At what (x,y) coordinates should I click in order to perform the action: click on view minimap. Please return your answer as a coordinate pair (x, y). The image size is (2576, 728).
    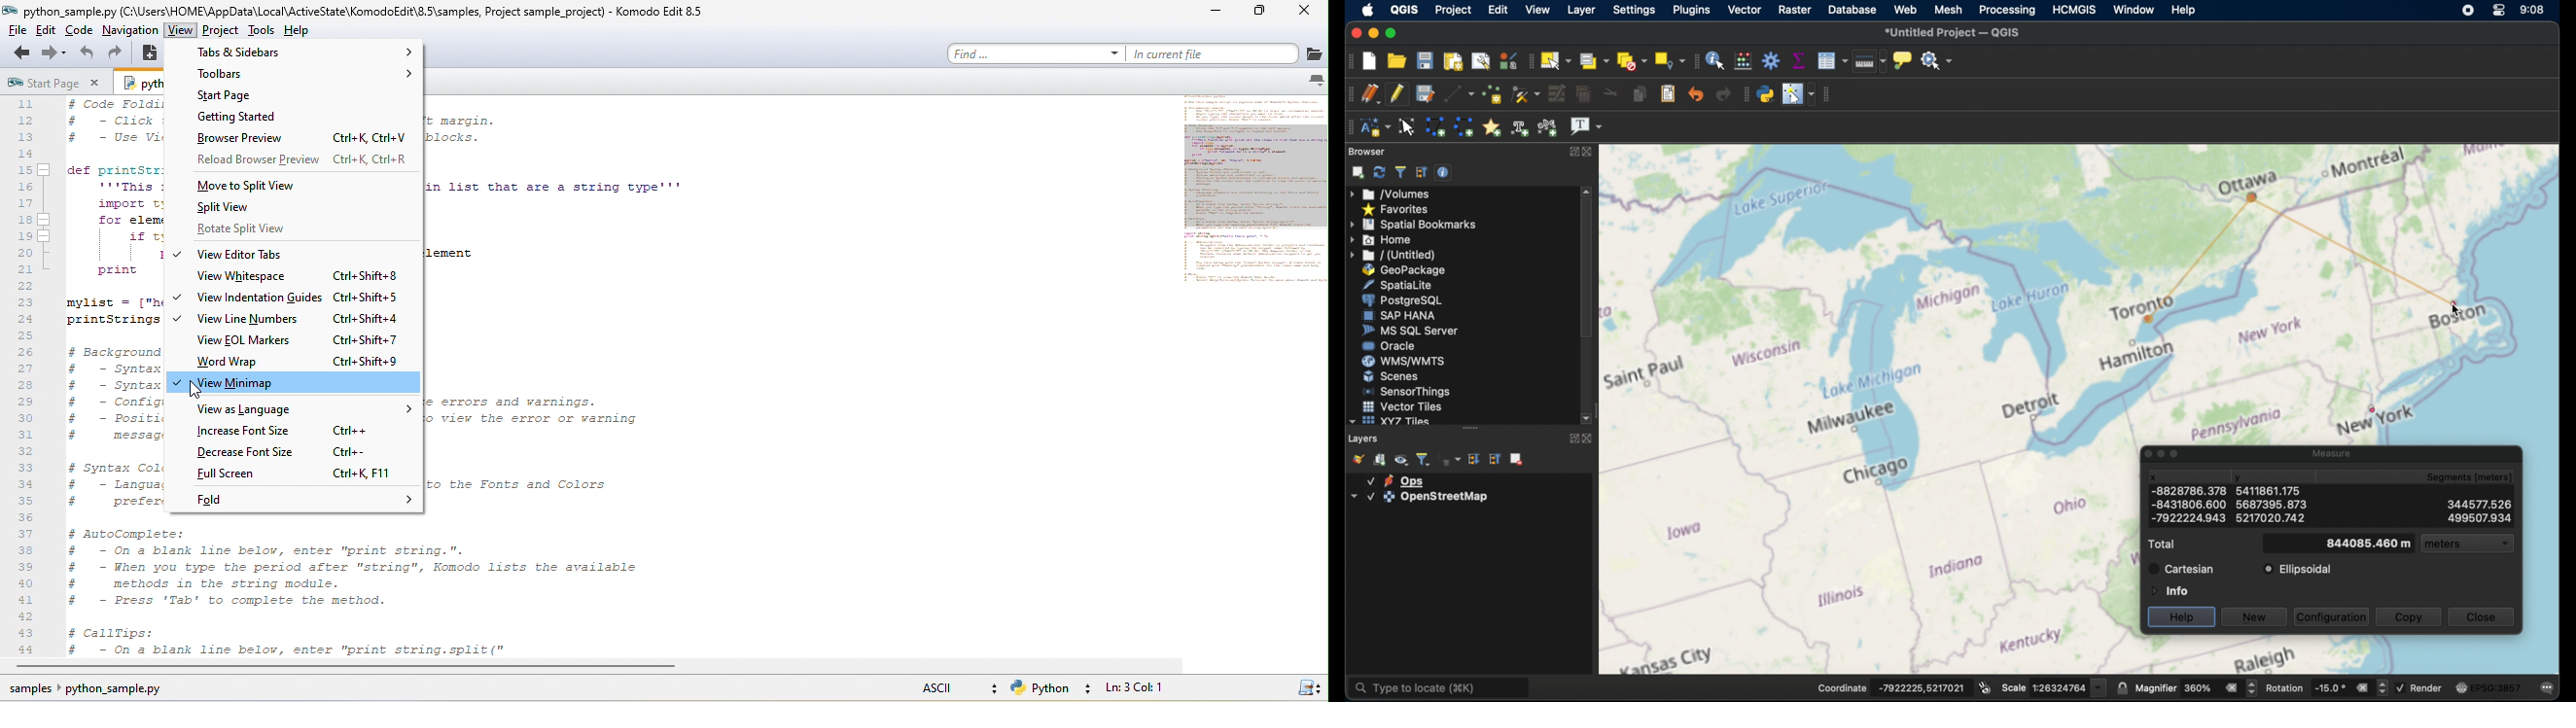
    Looking at the image, I should click on (299, 385).